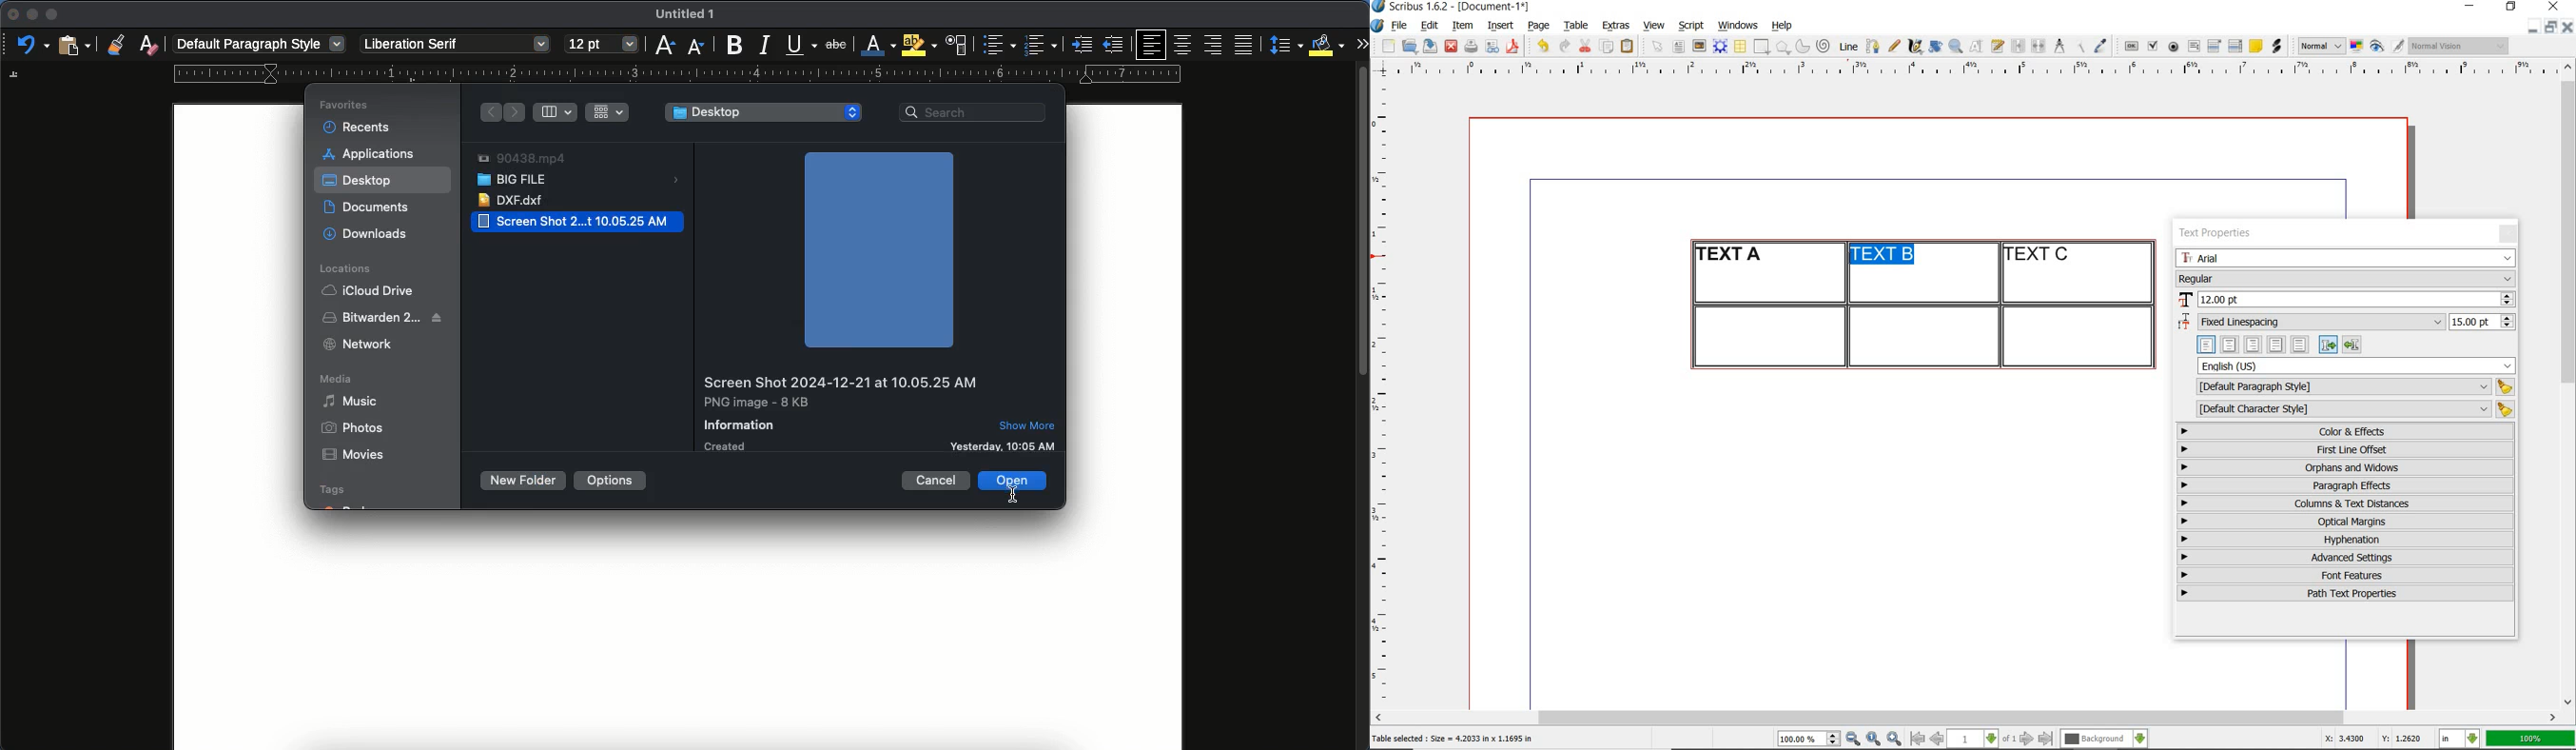 Image resolution: width=2576 pixels, height=756 pixels. Describe the element at coordinates (1026, 444) in the screenshot. I see `details` at that location.